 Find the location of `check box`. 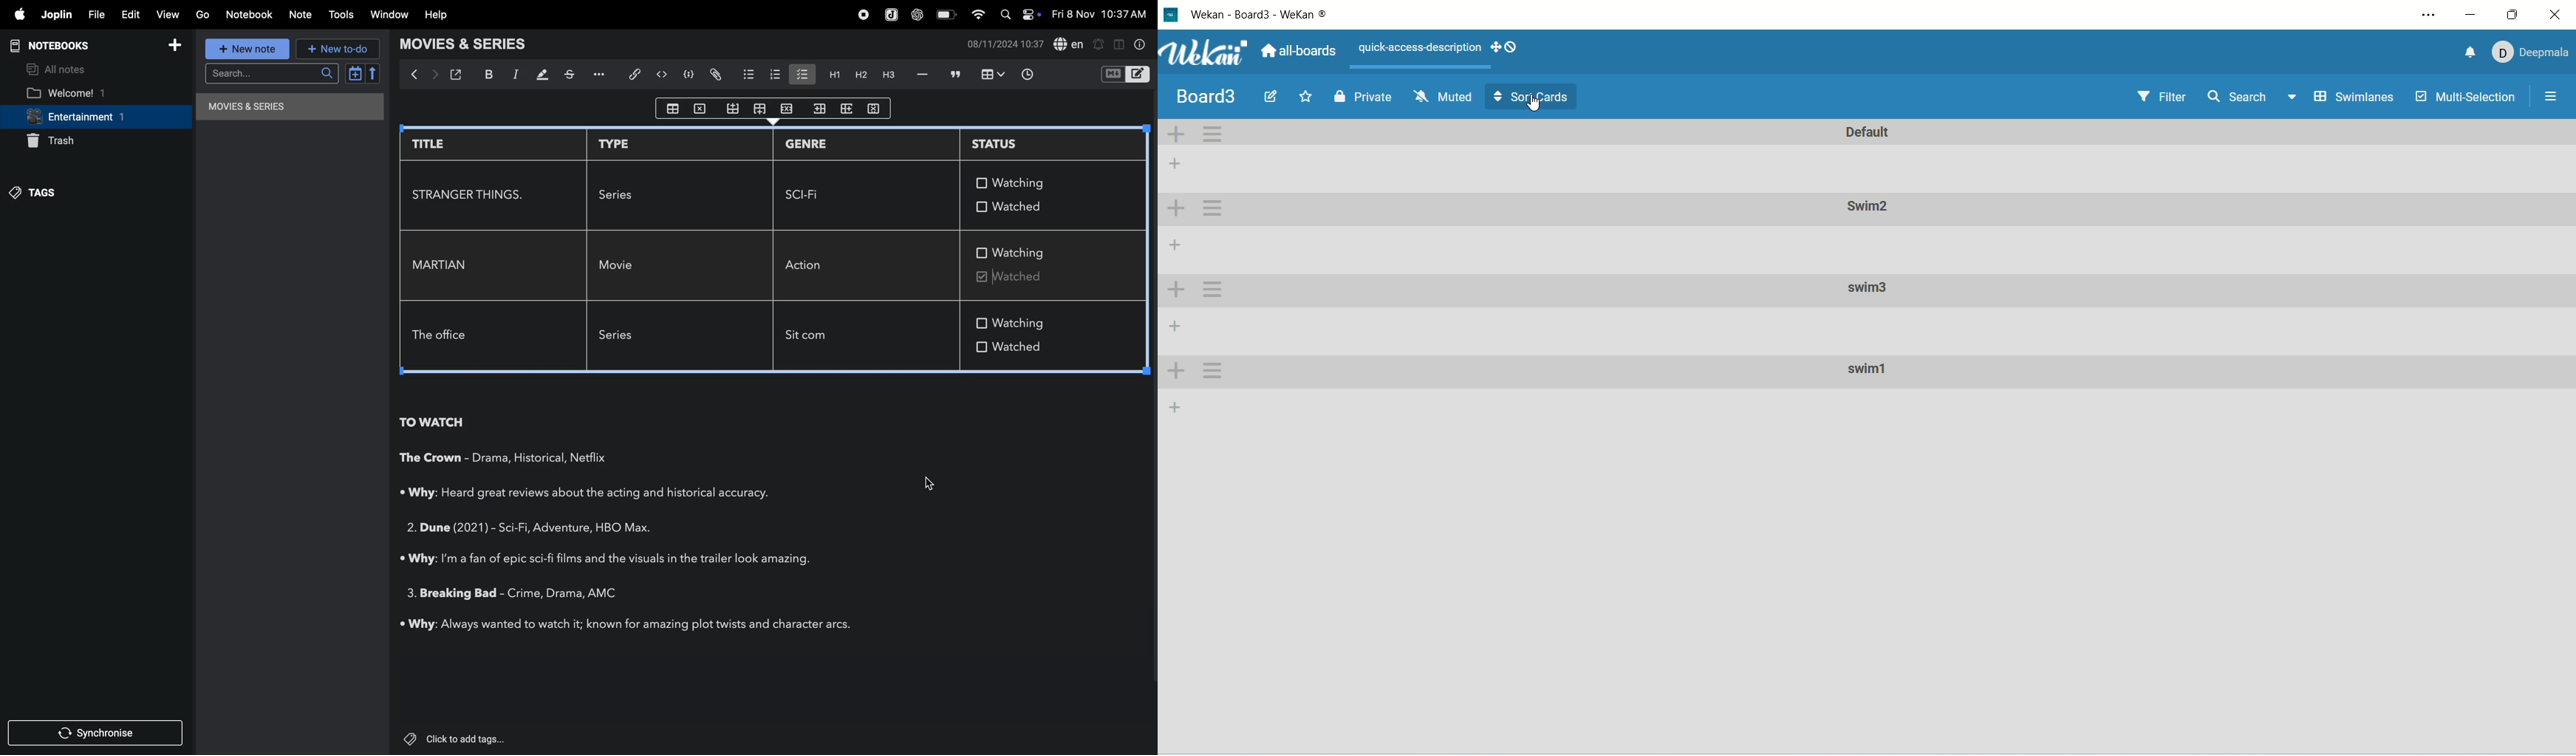

check box is located at coordinates (801, 73).